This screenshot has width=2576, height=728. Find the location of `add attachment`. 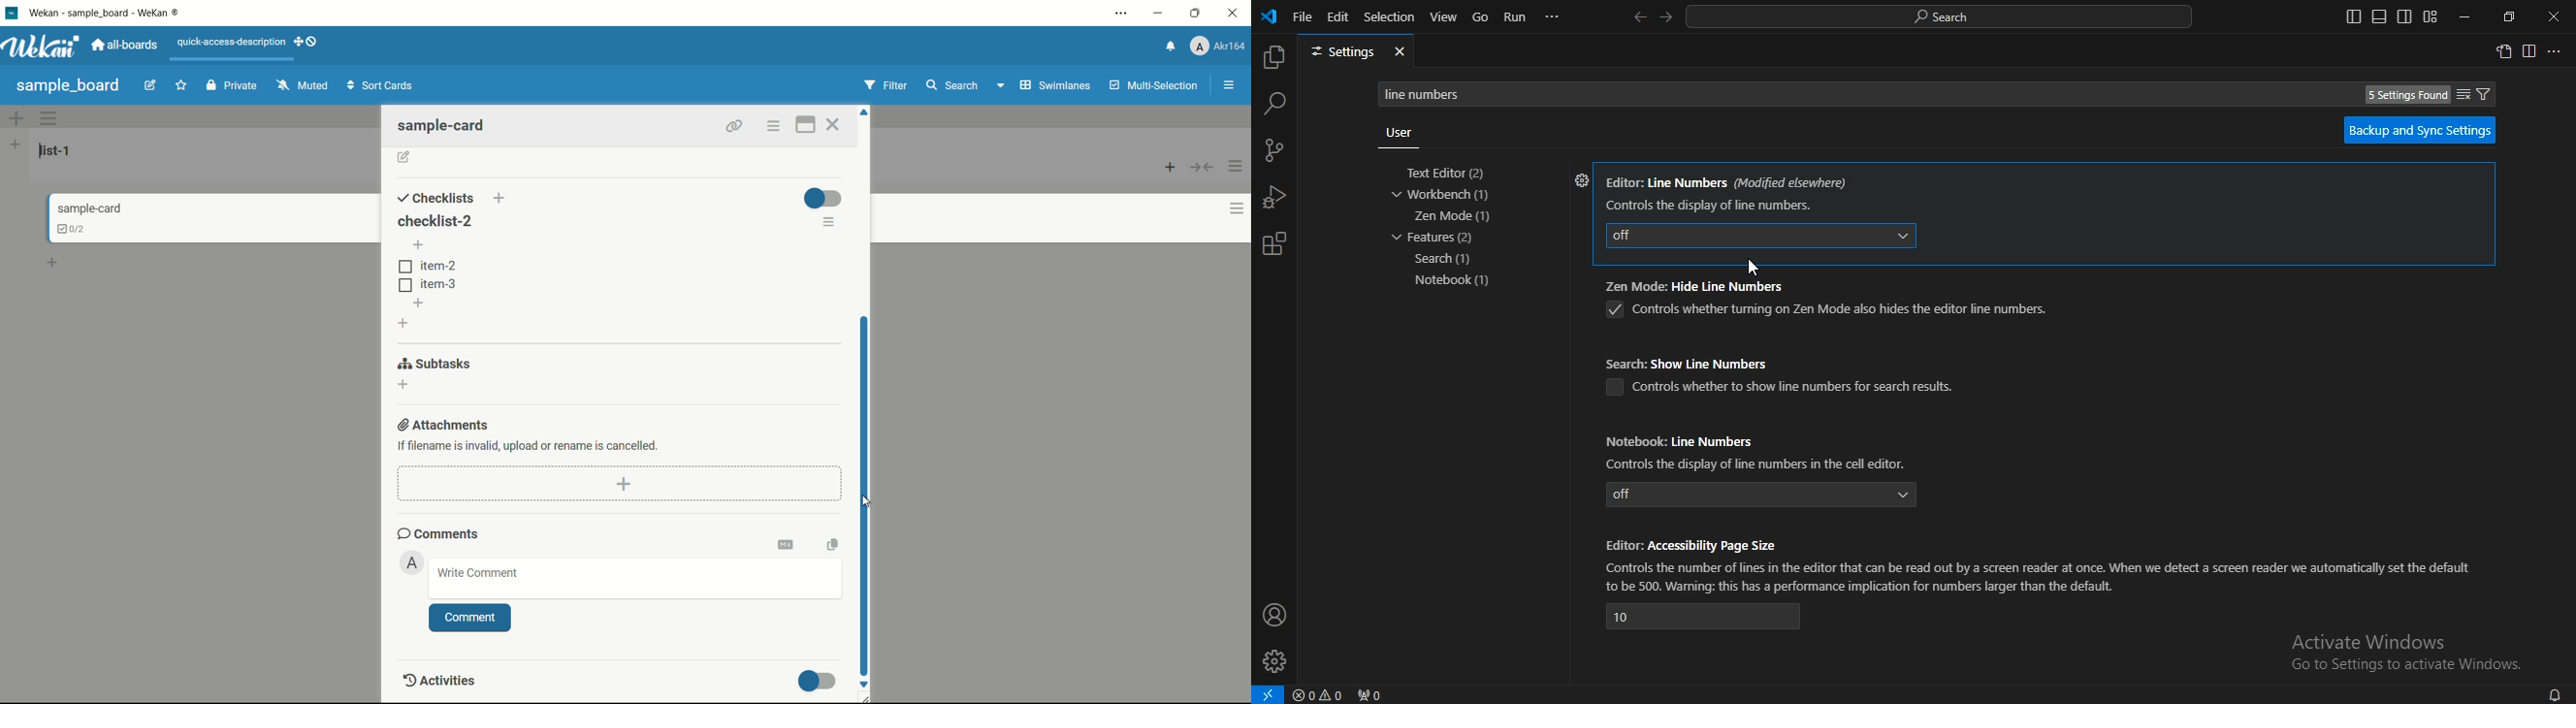

add attachment is located at coordinates (625, 484).